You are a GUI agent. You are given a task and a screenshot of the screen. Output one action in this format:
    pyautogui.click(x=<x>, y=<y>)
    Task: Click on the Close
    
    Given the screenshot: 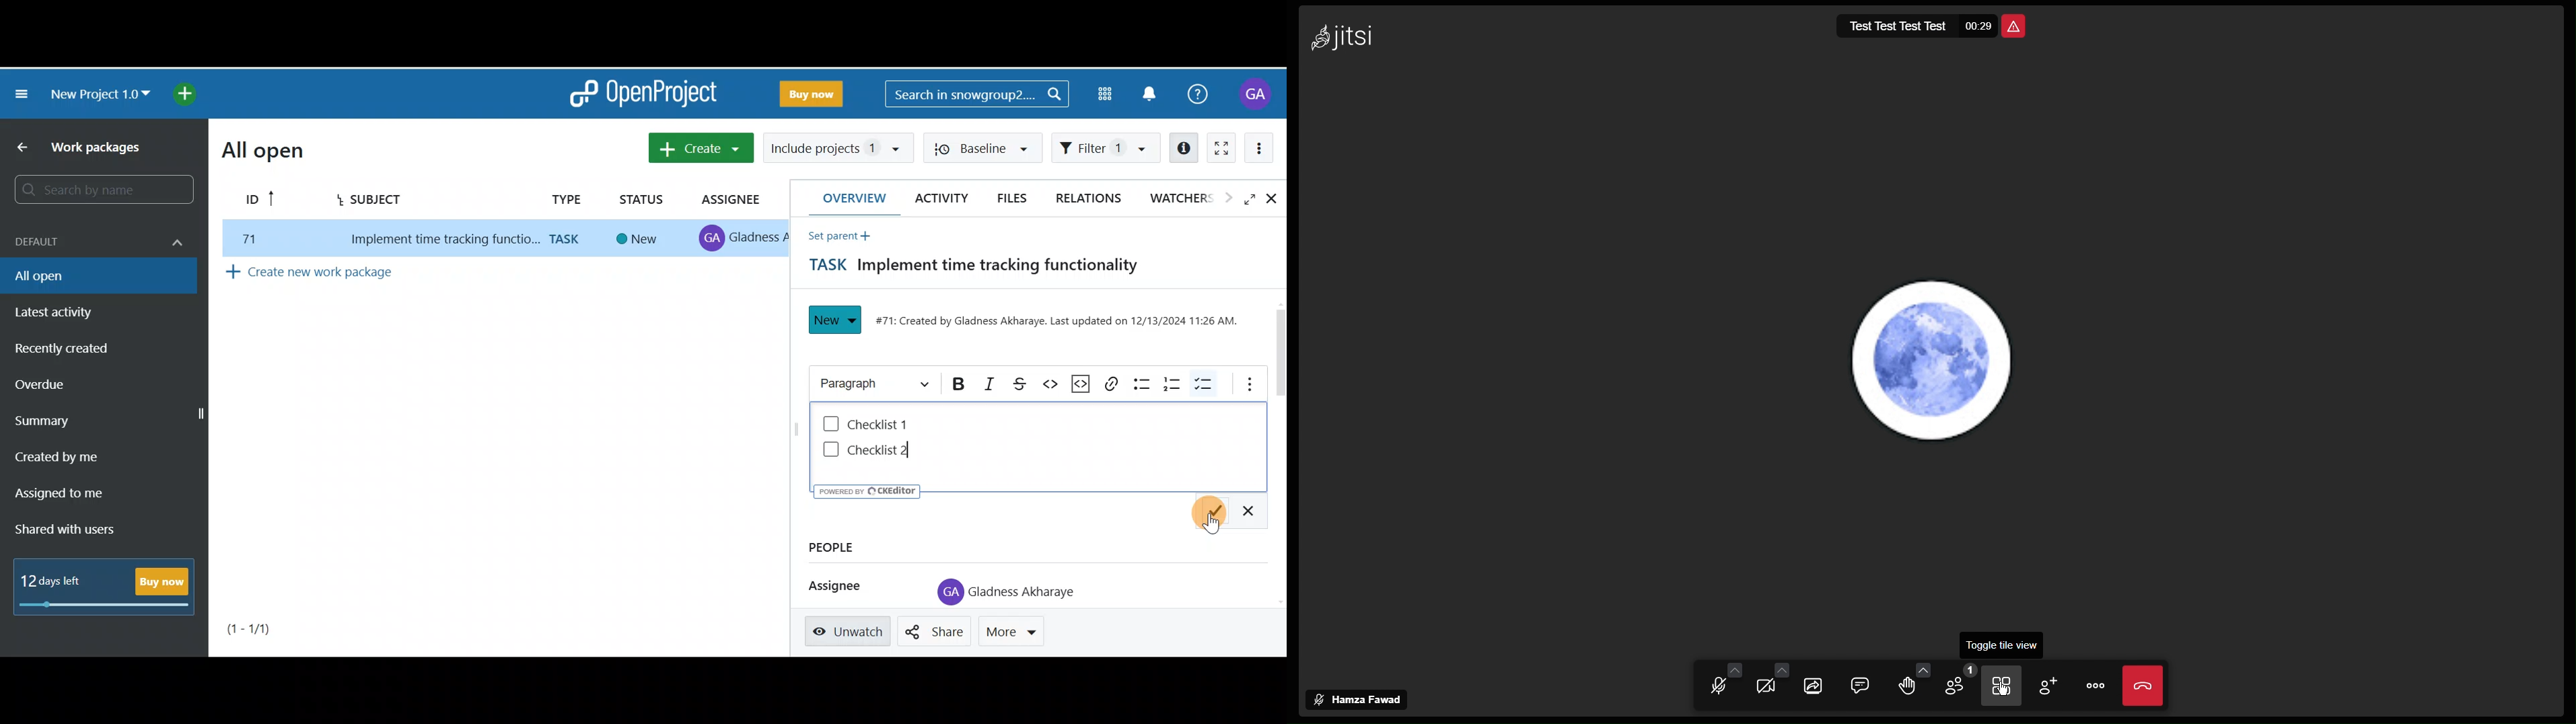 What is the action you would take?
    pyautogui.click(x=2145, y=687)
    